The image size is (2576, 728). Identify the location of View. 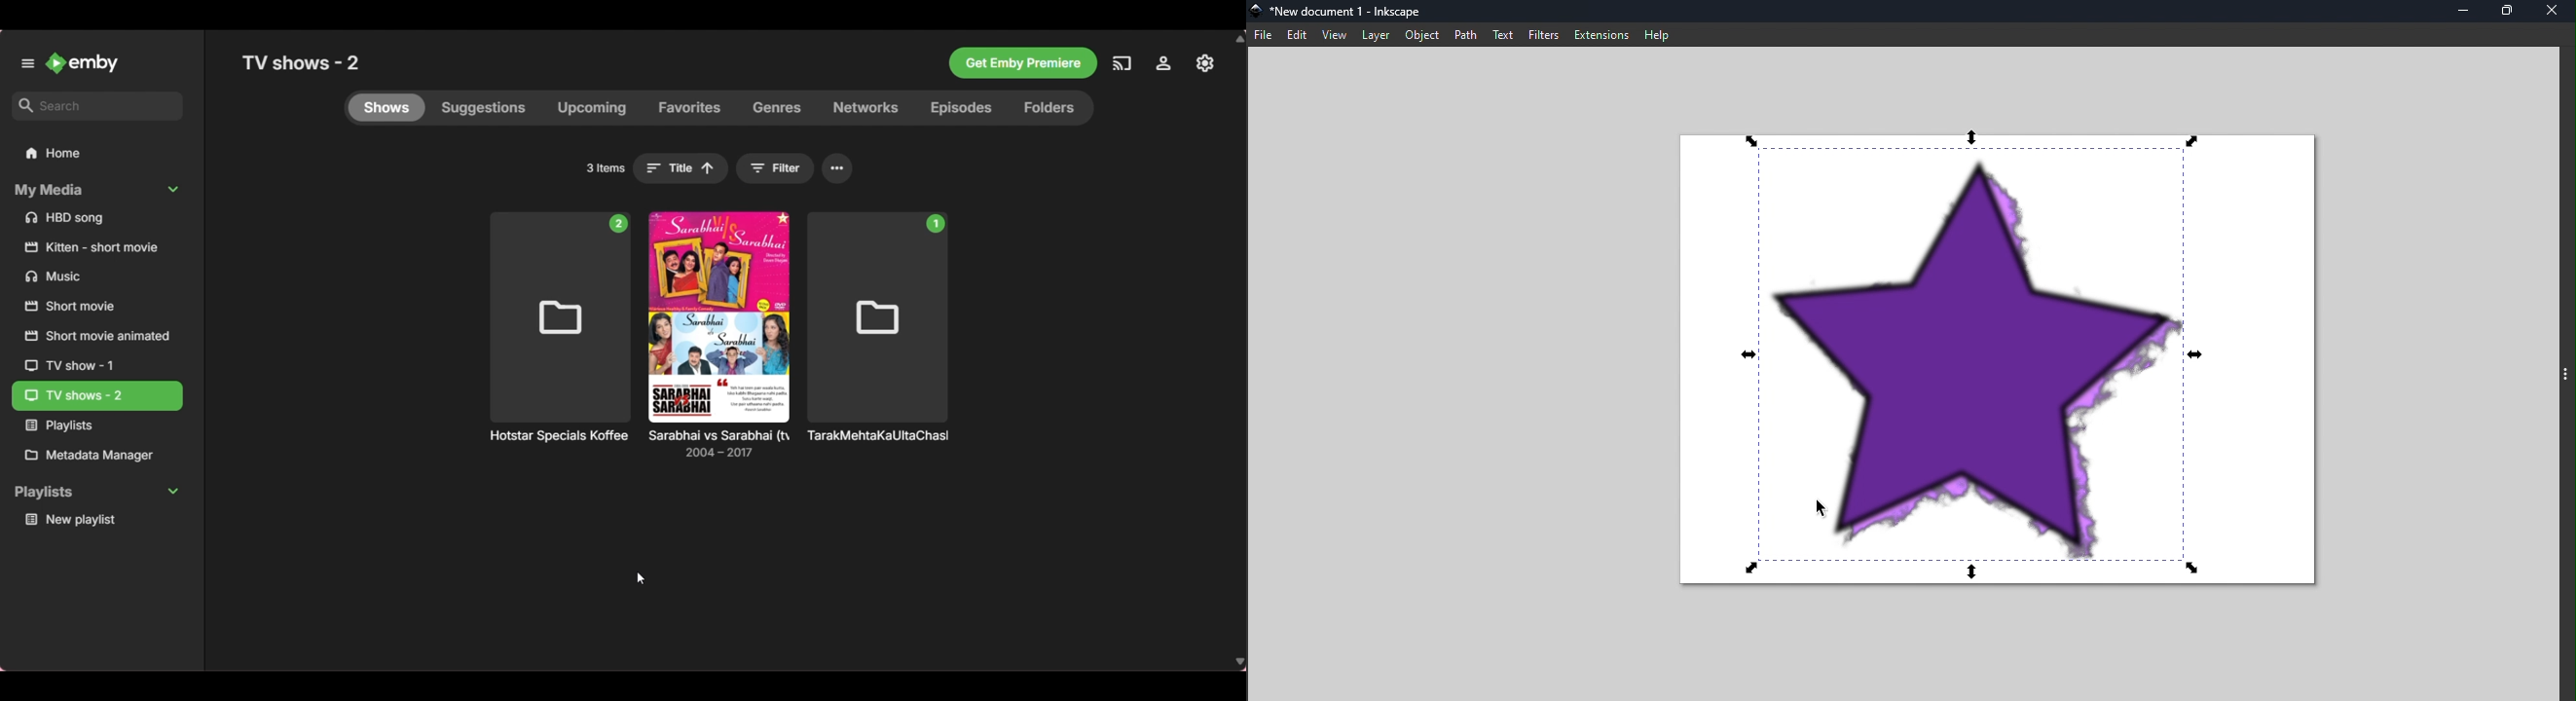
(1334, 34).